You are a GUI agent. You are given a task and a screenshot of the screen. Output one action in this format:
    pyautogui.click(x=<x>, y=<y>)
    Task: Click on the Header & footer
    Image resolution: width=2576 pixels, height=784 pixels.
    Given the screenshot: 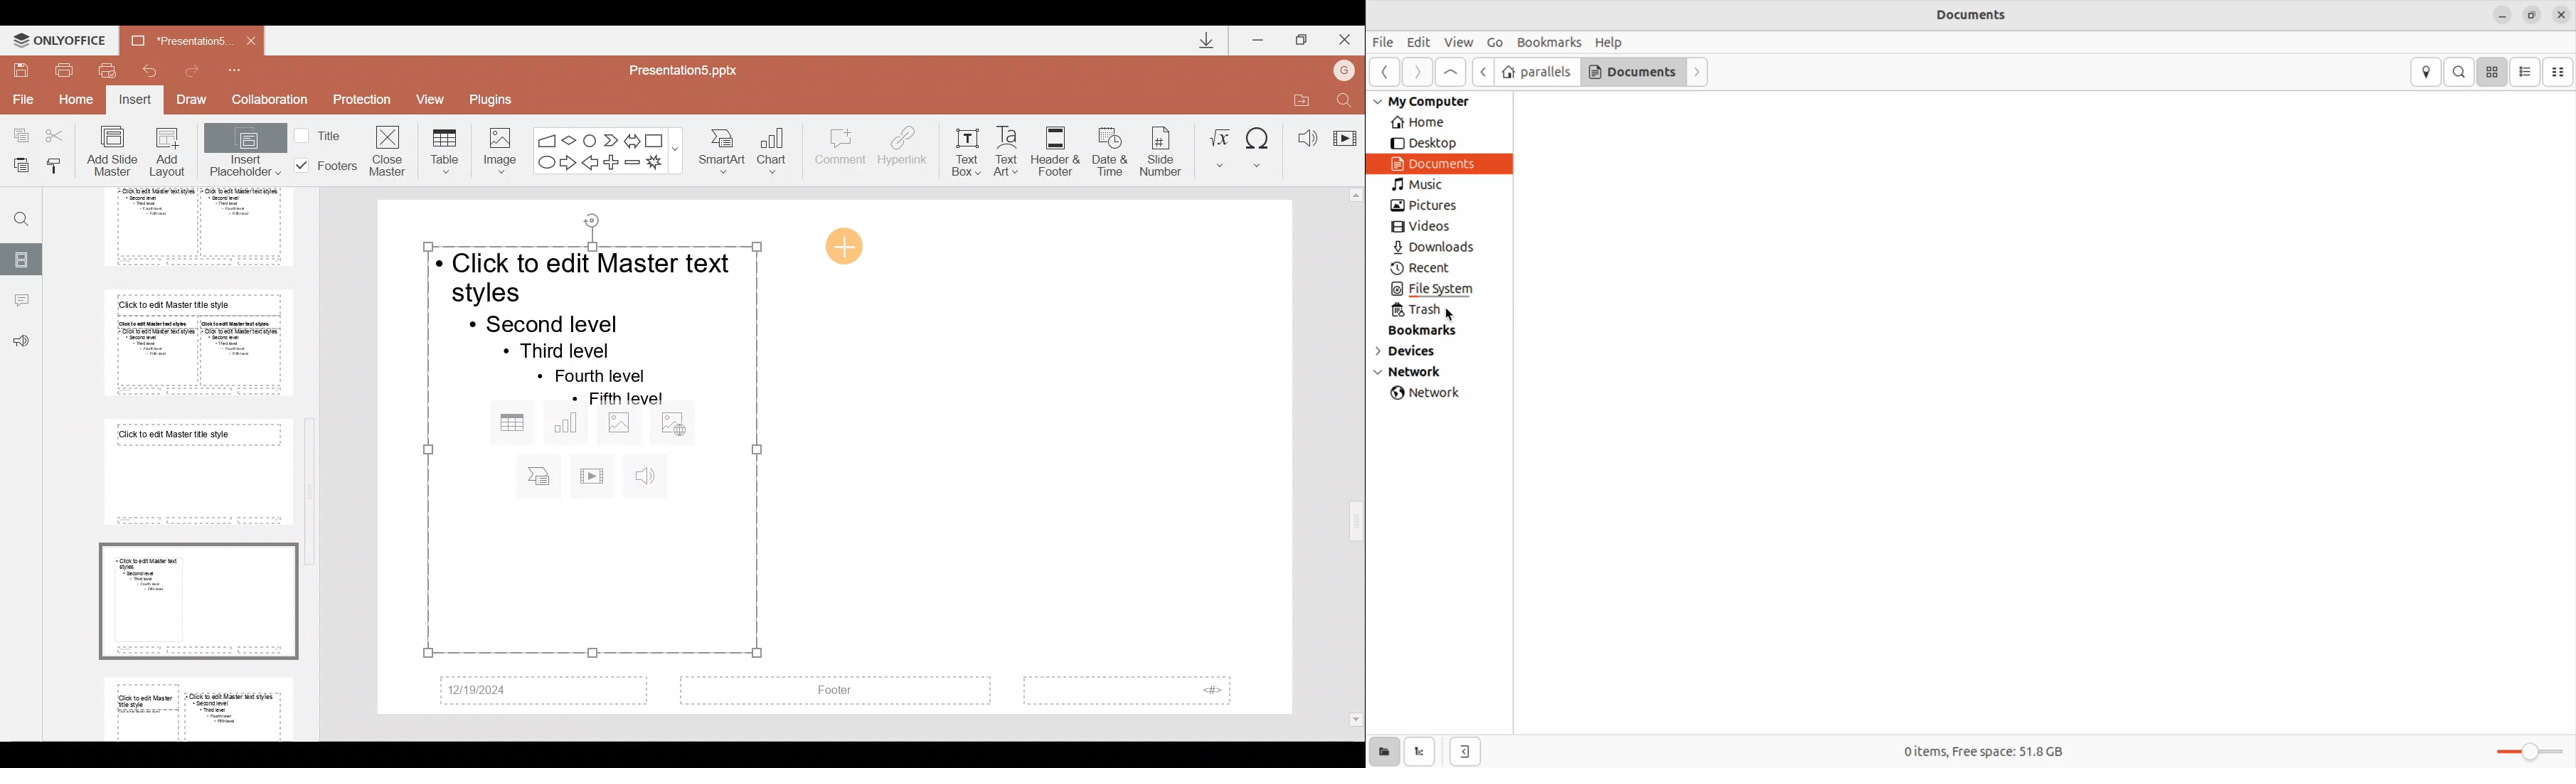 What is the action you would take?
    pyautogui.click(x=1055, y=151)
    